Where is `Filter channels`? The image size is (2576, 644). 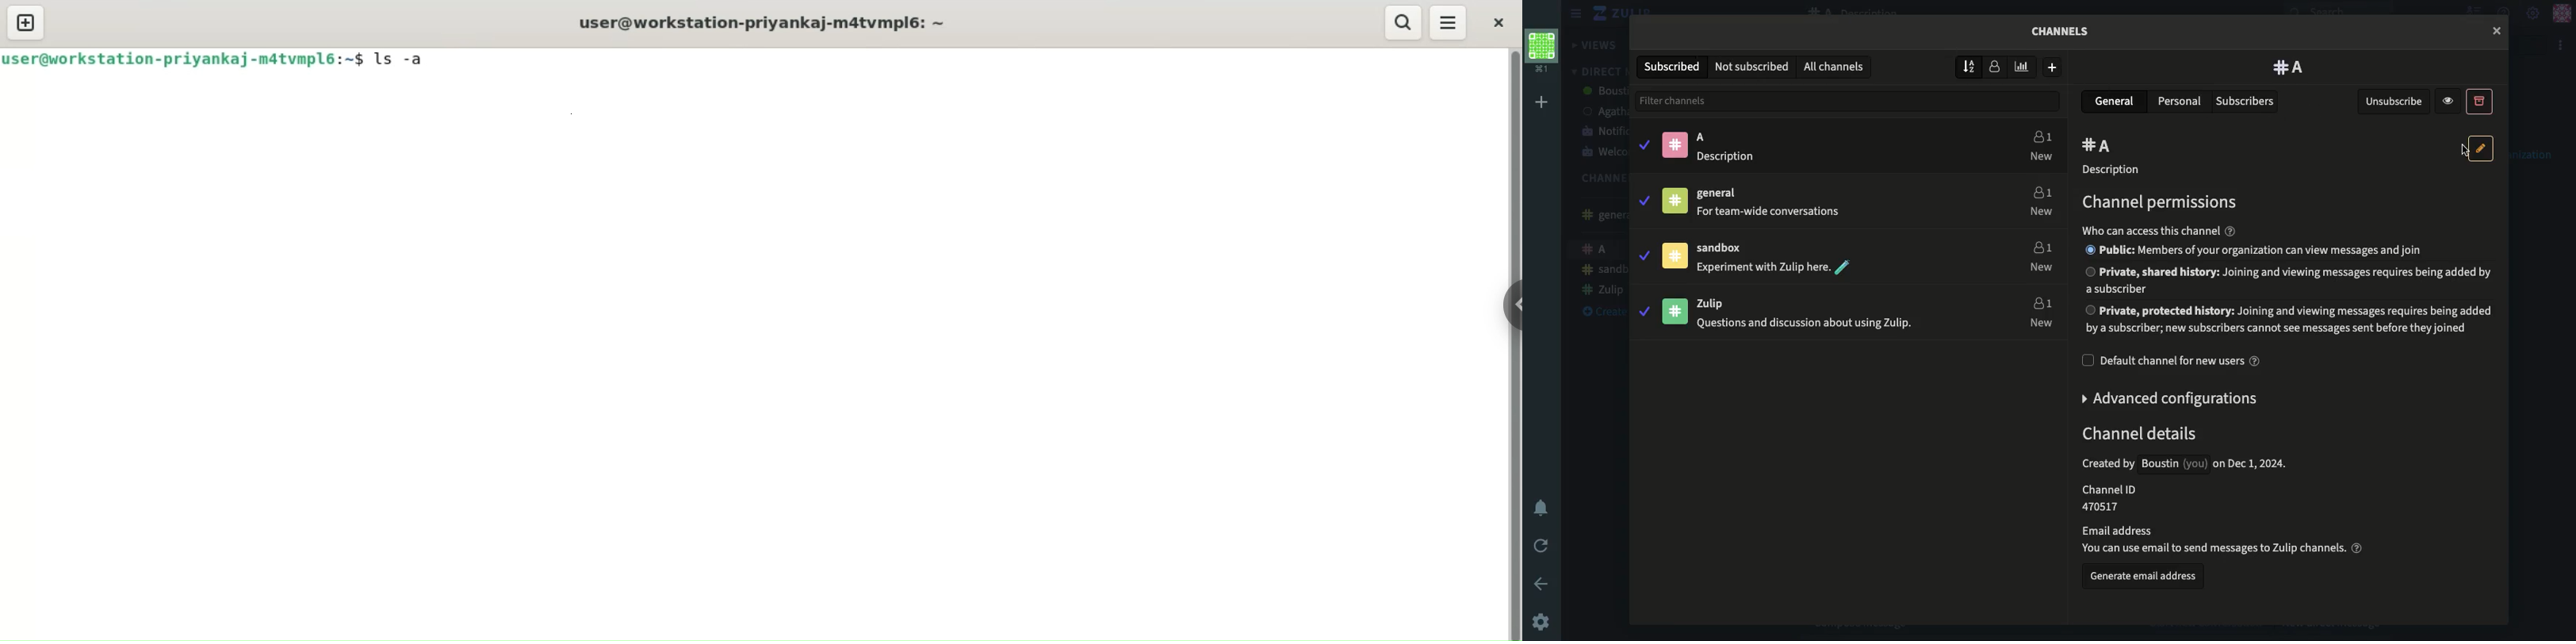
Filter channels is located at coordinates (1851, 100).